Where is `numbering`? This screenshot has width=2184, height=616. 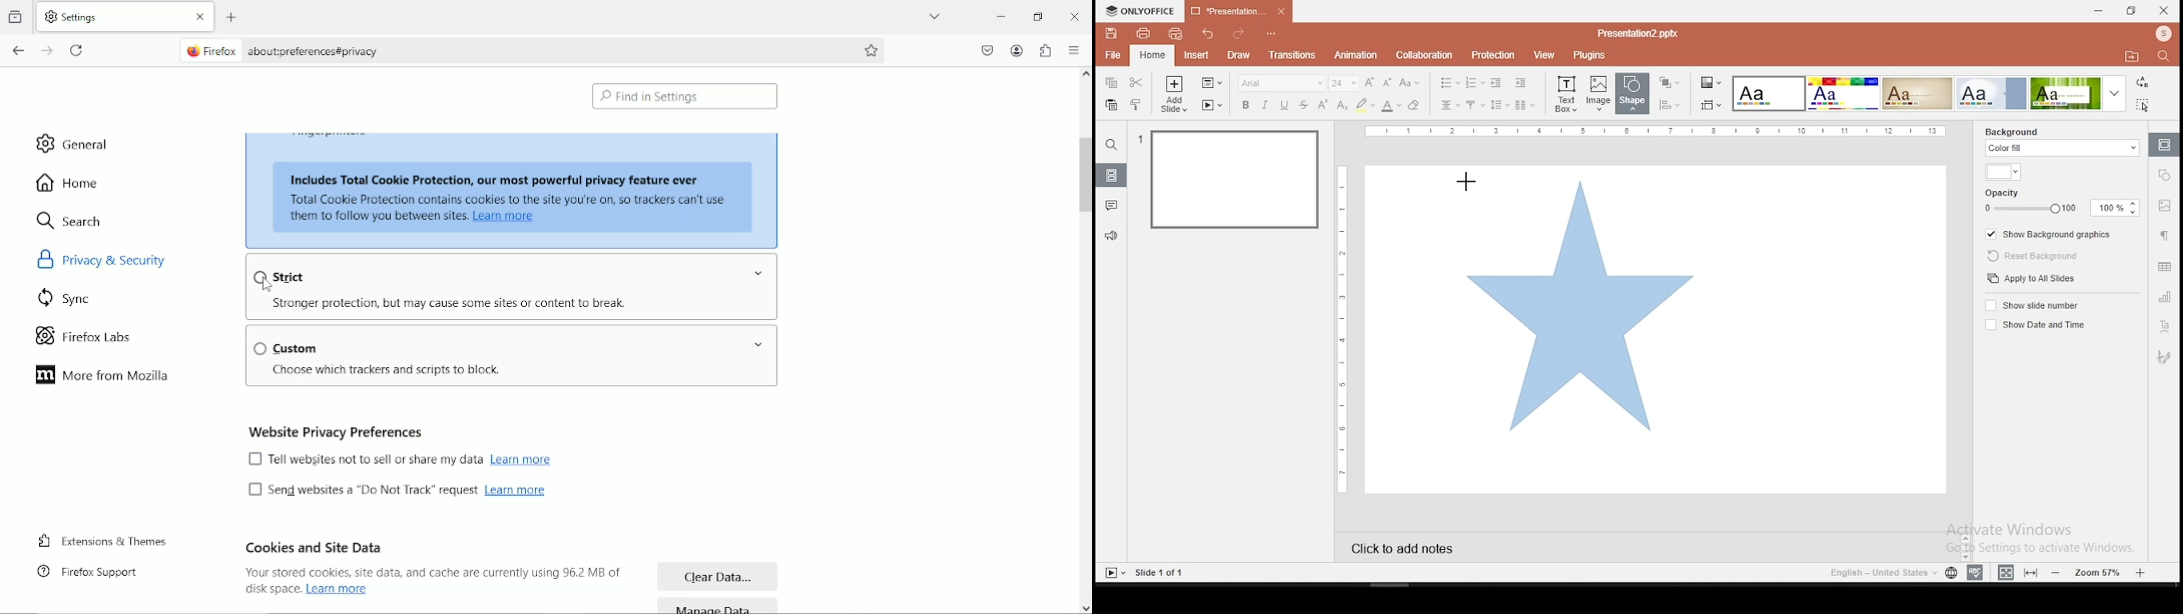
numbering is located at coordinates (1476, 82).